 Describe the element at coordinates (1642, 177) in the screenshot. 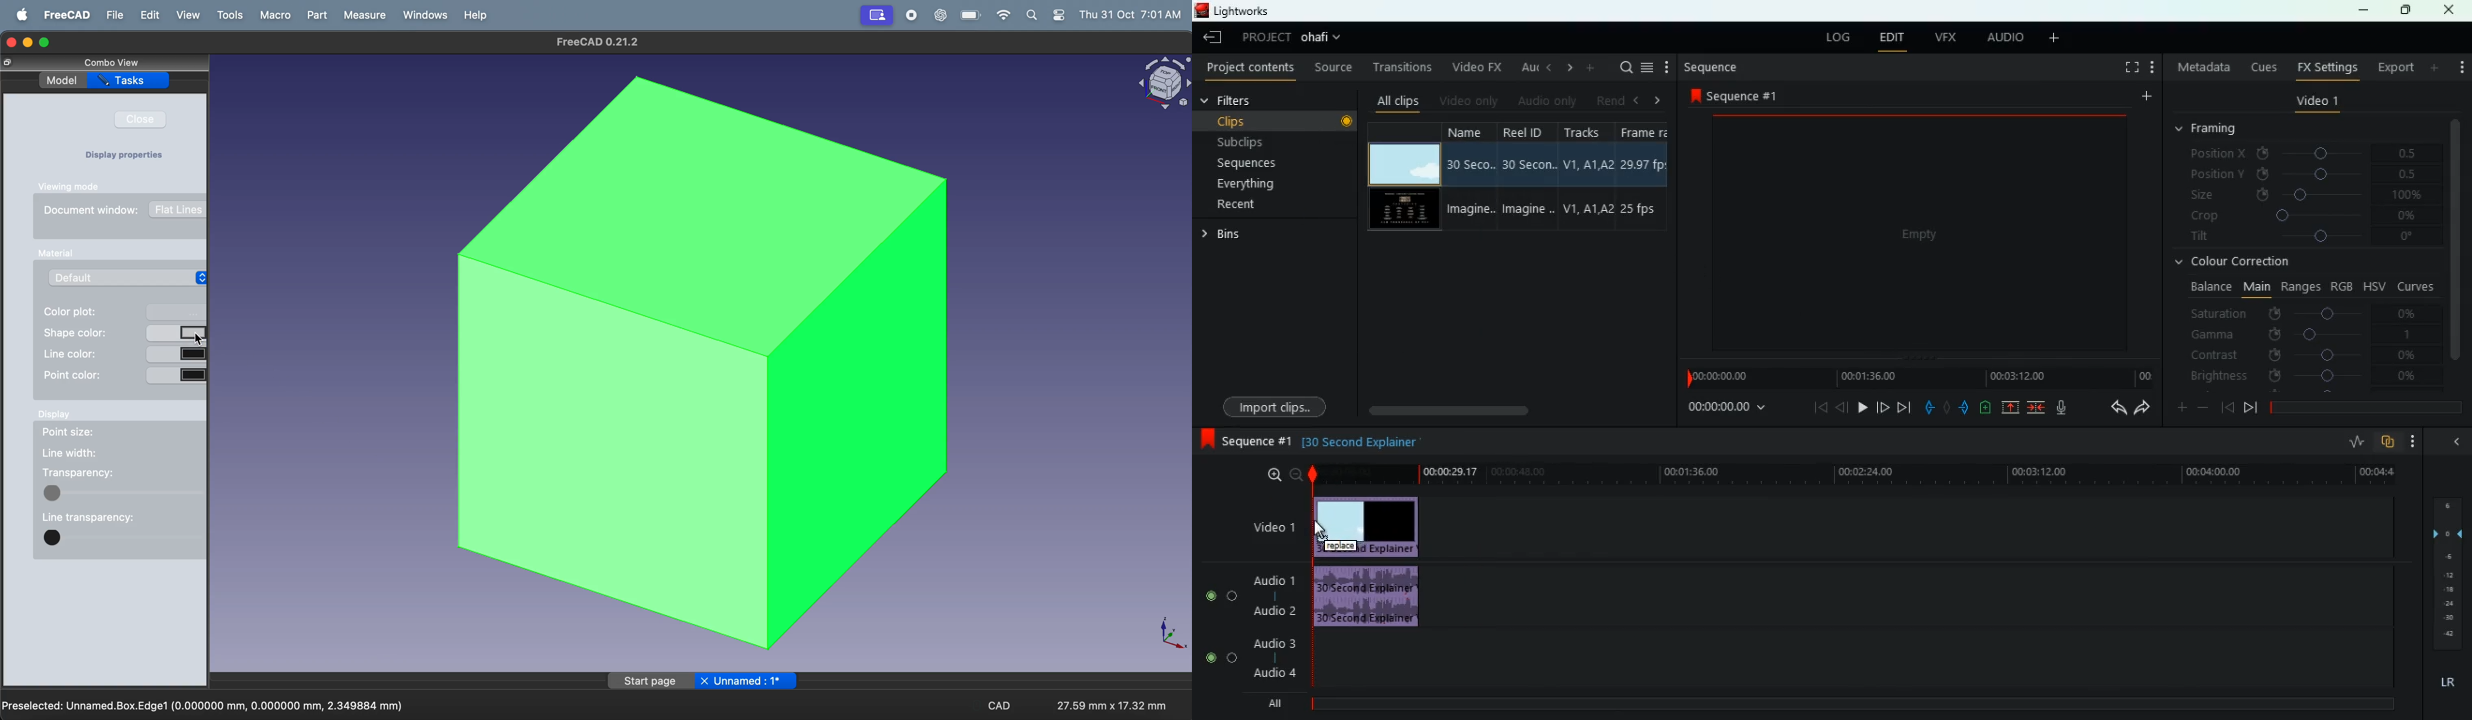

I see `frame` at that location.